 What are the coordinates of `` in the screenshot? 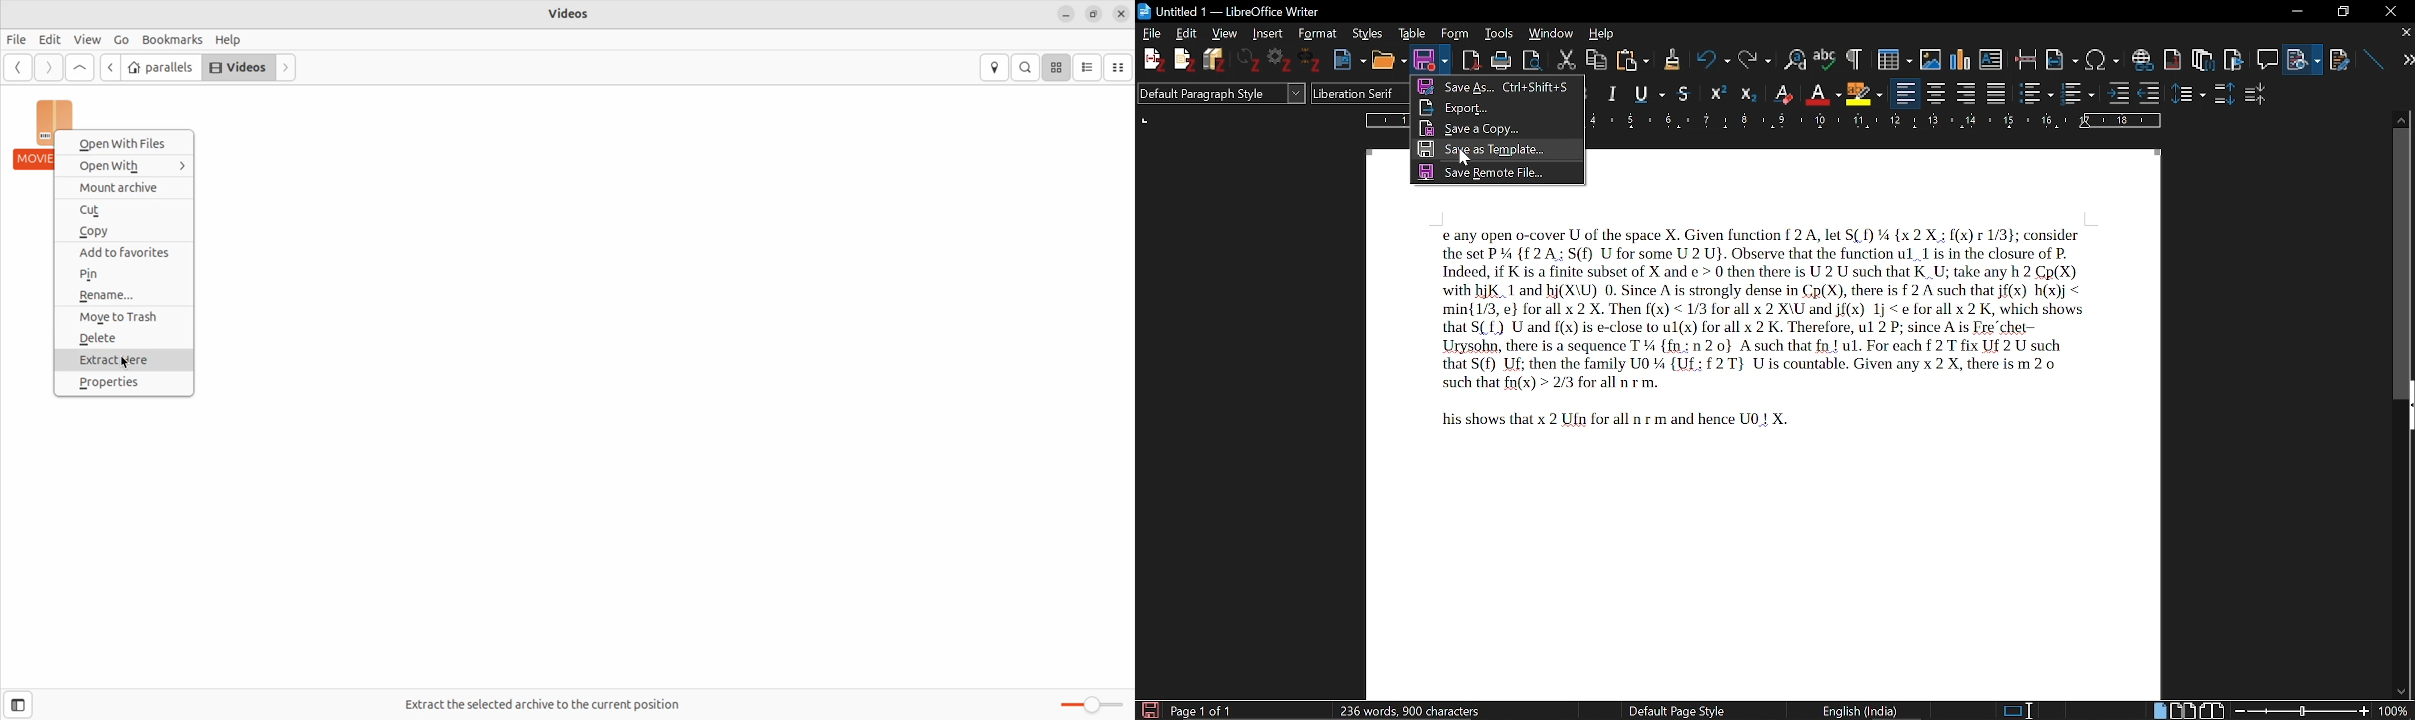 It's located at (1313, 62).